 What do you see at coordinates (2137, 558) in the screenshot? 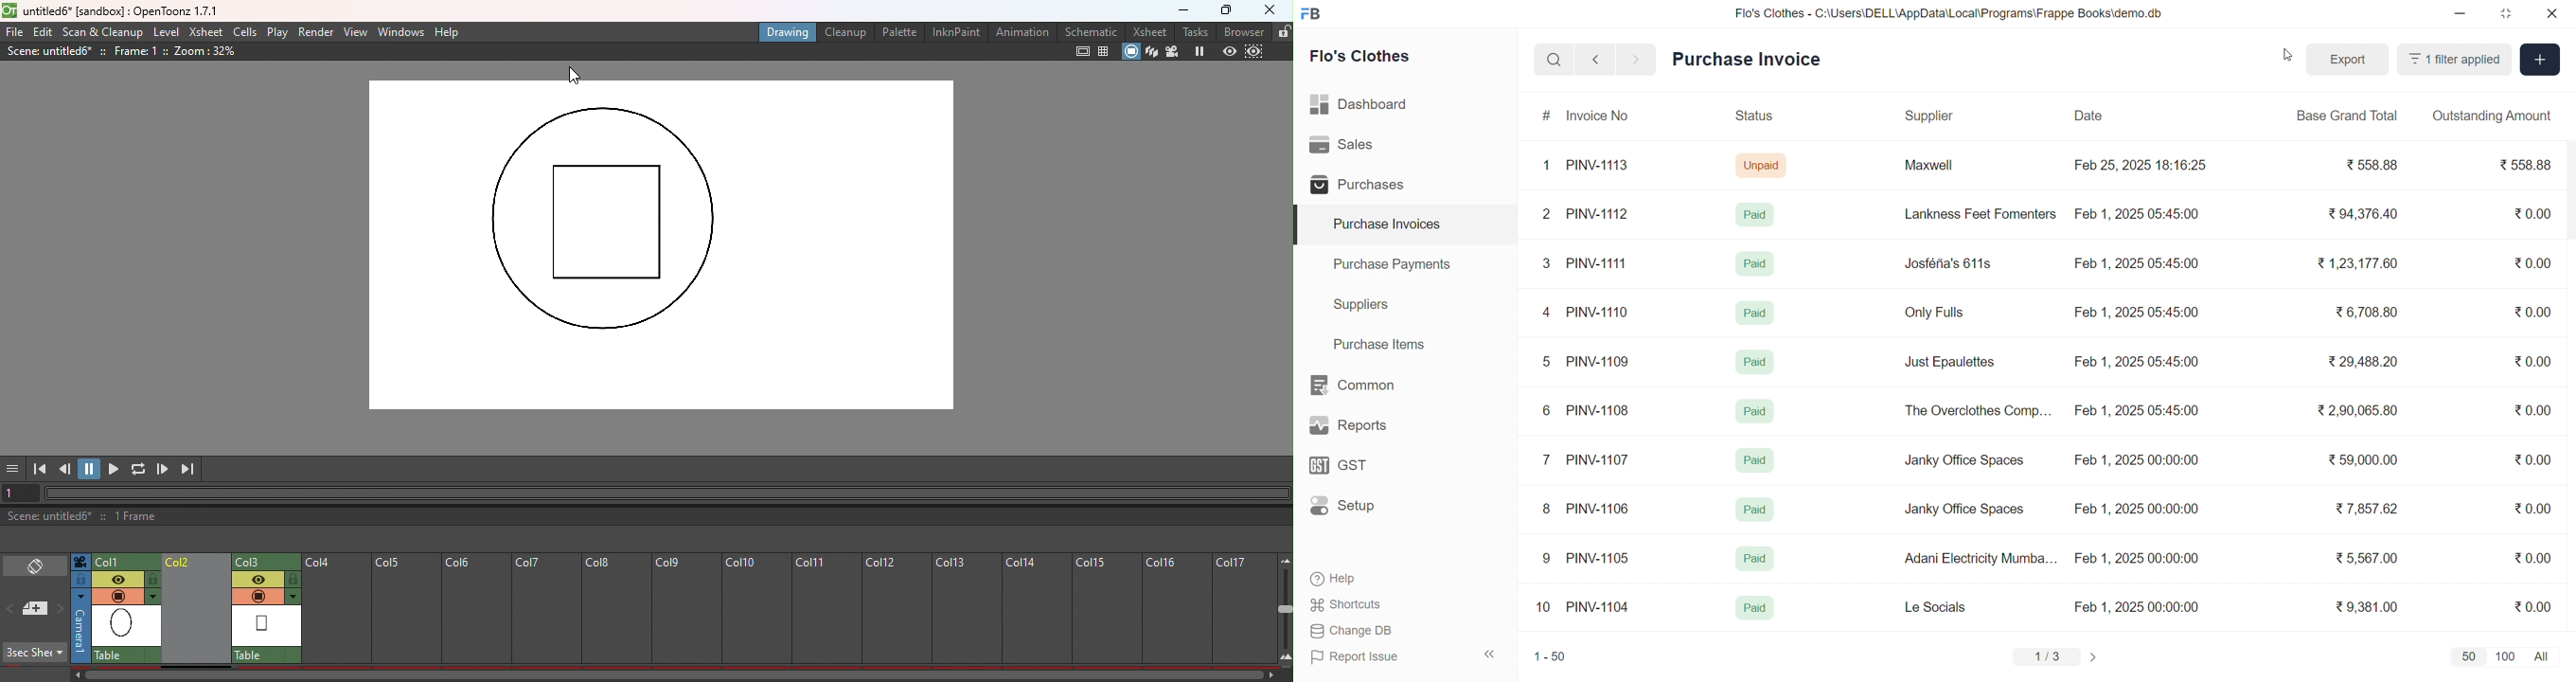
I see `Feb 1, 2025 00:00:00` at bounding box center [2137, 558].